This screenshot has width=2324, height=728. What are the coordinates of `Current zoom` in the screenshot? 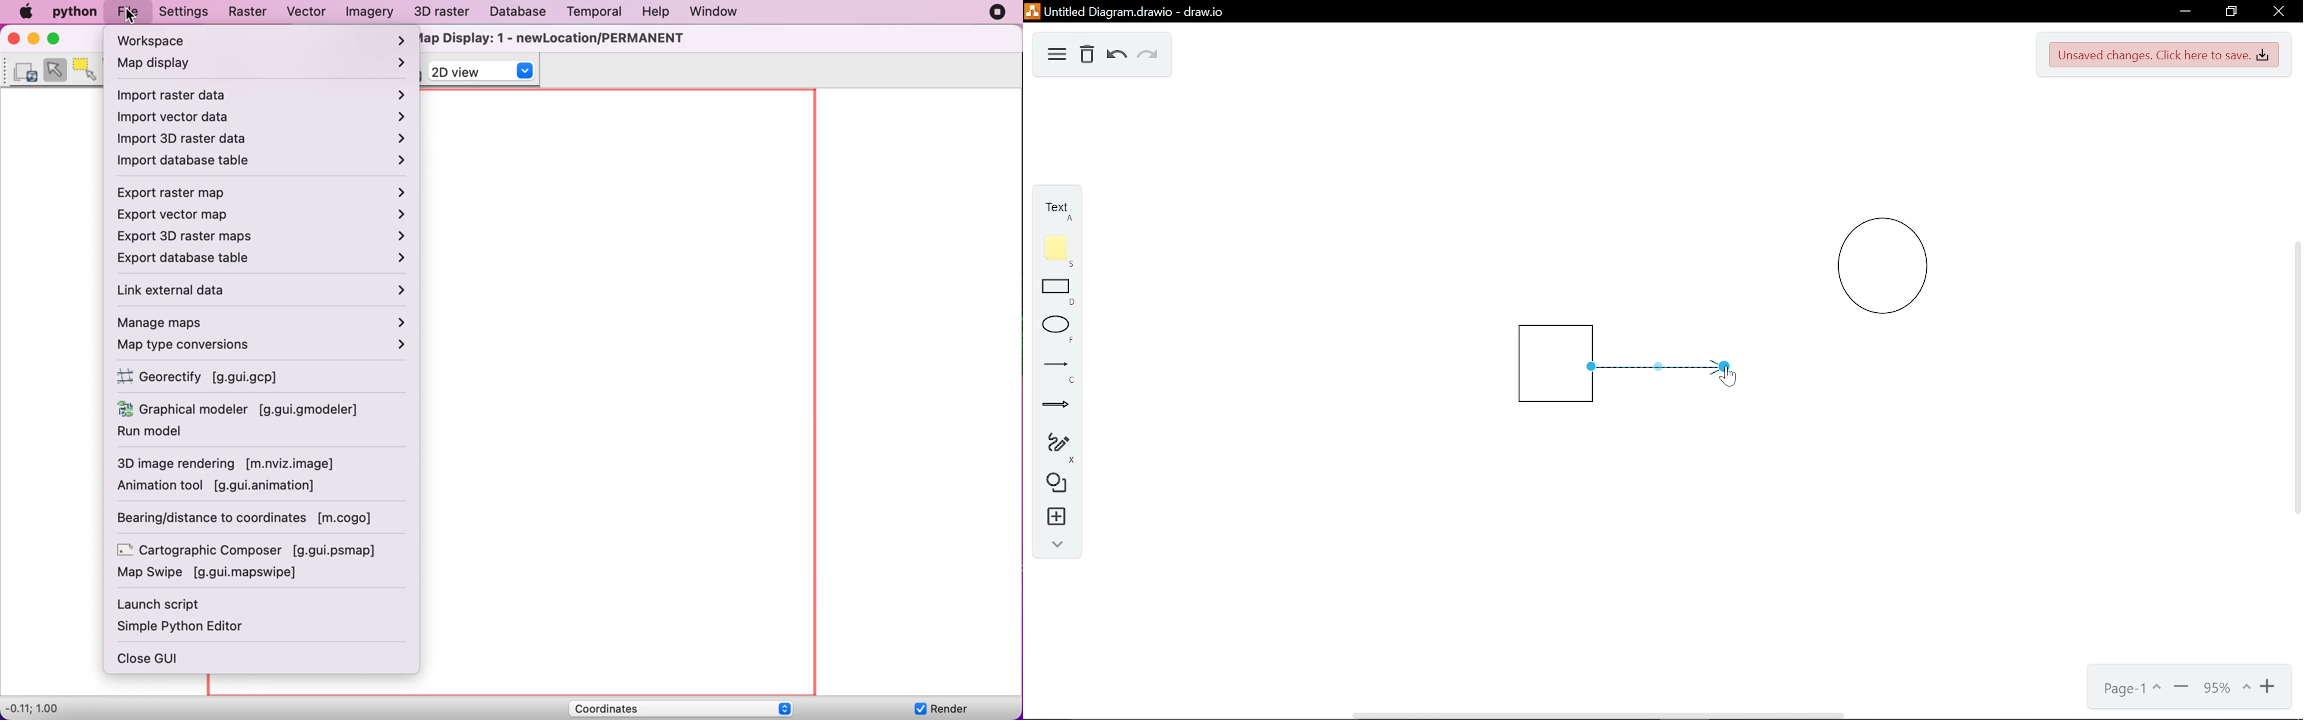 It's located at (2224, 686).